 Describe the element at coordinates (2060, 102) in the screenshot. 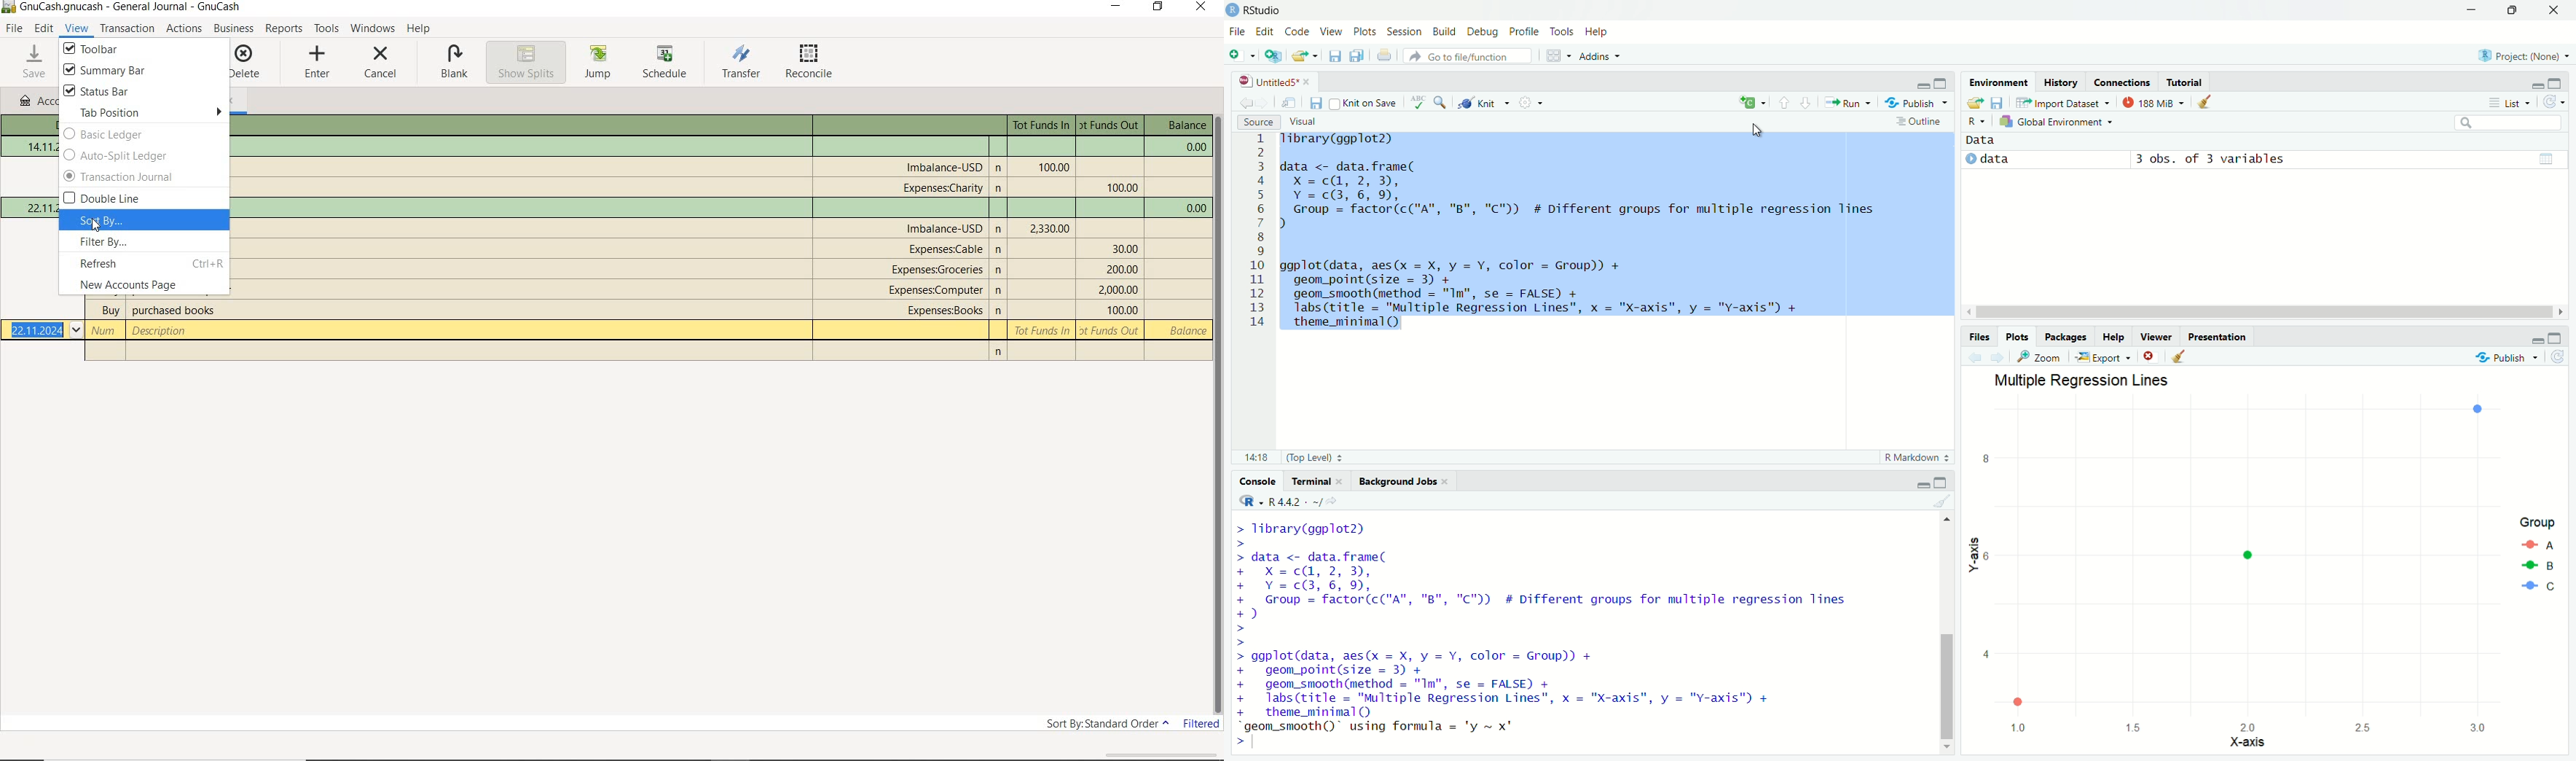

I see `Import Dataset` at that location.